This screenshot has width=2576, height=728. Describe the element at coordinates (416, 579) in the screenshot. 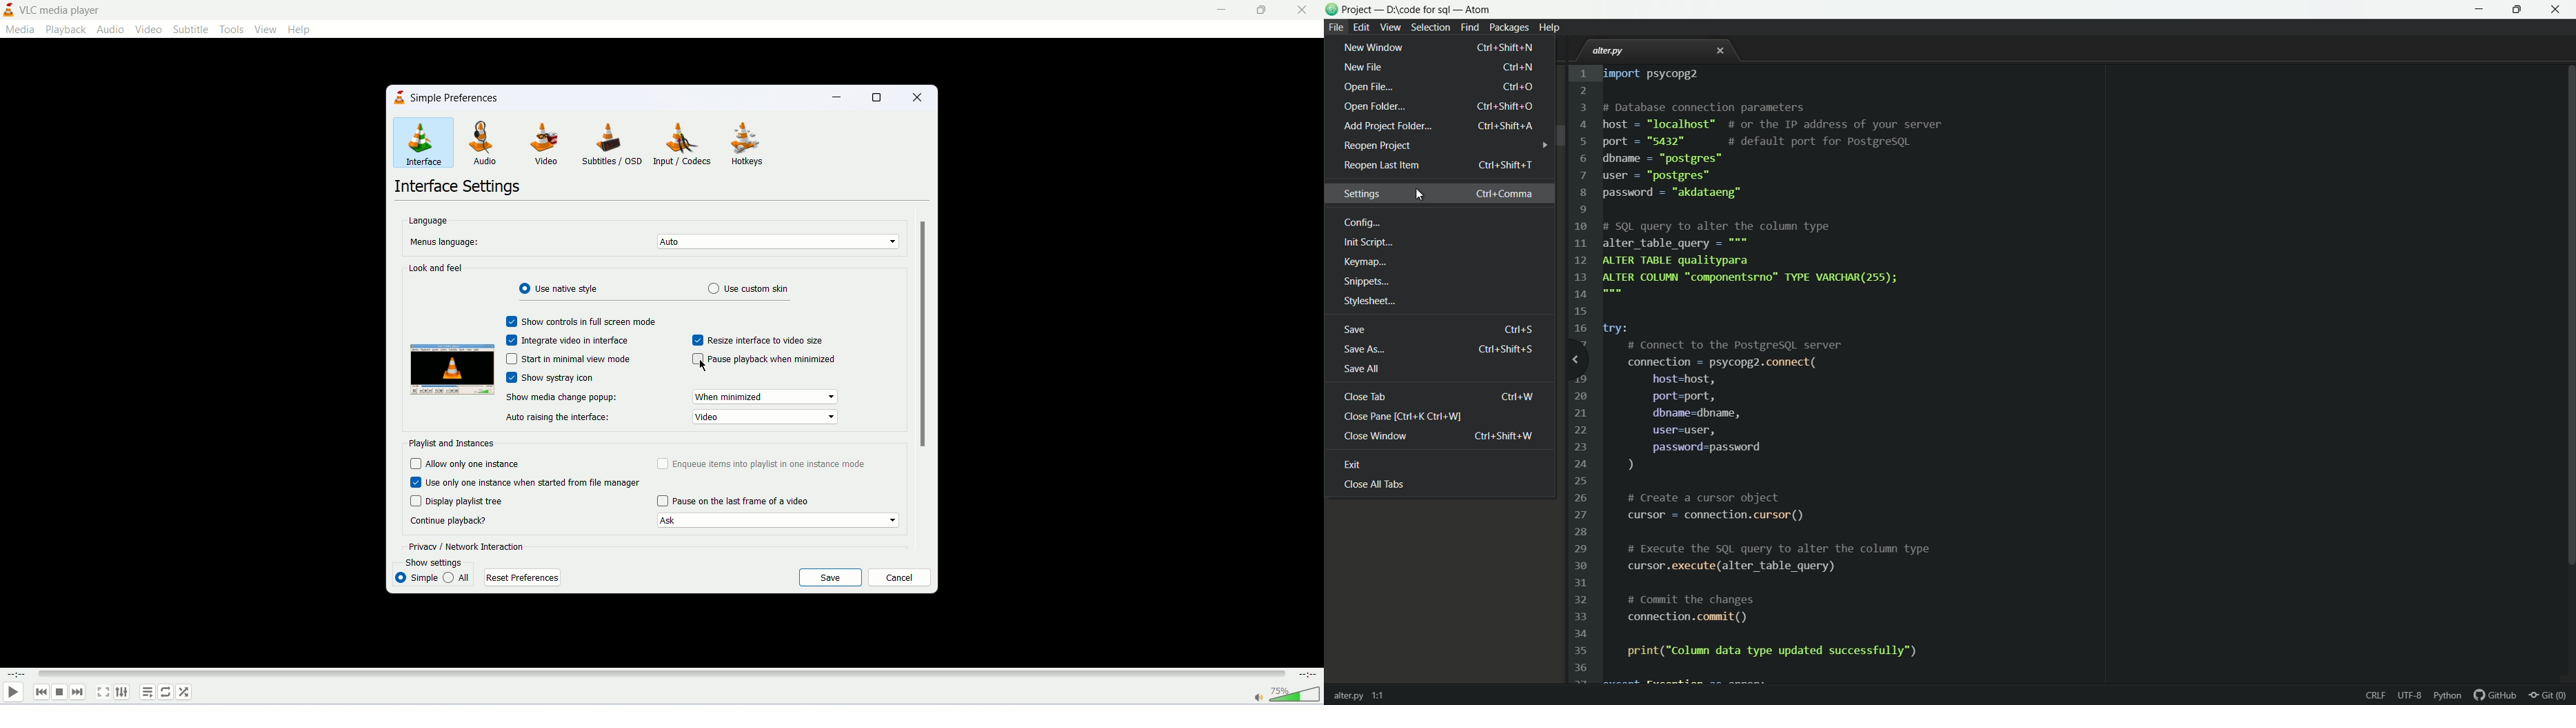

I see `simple` at that location.